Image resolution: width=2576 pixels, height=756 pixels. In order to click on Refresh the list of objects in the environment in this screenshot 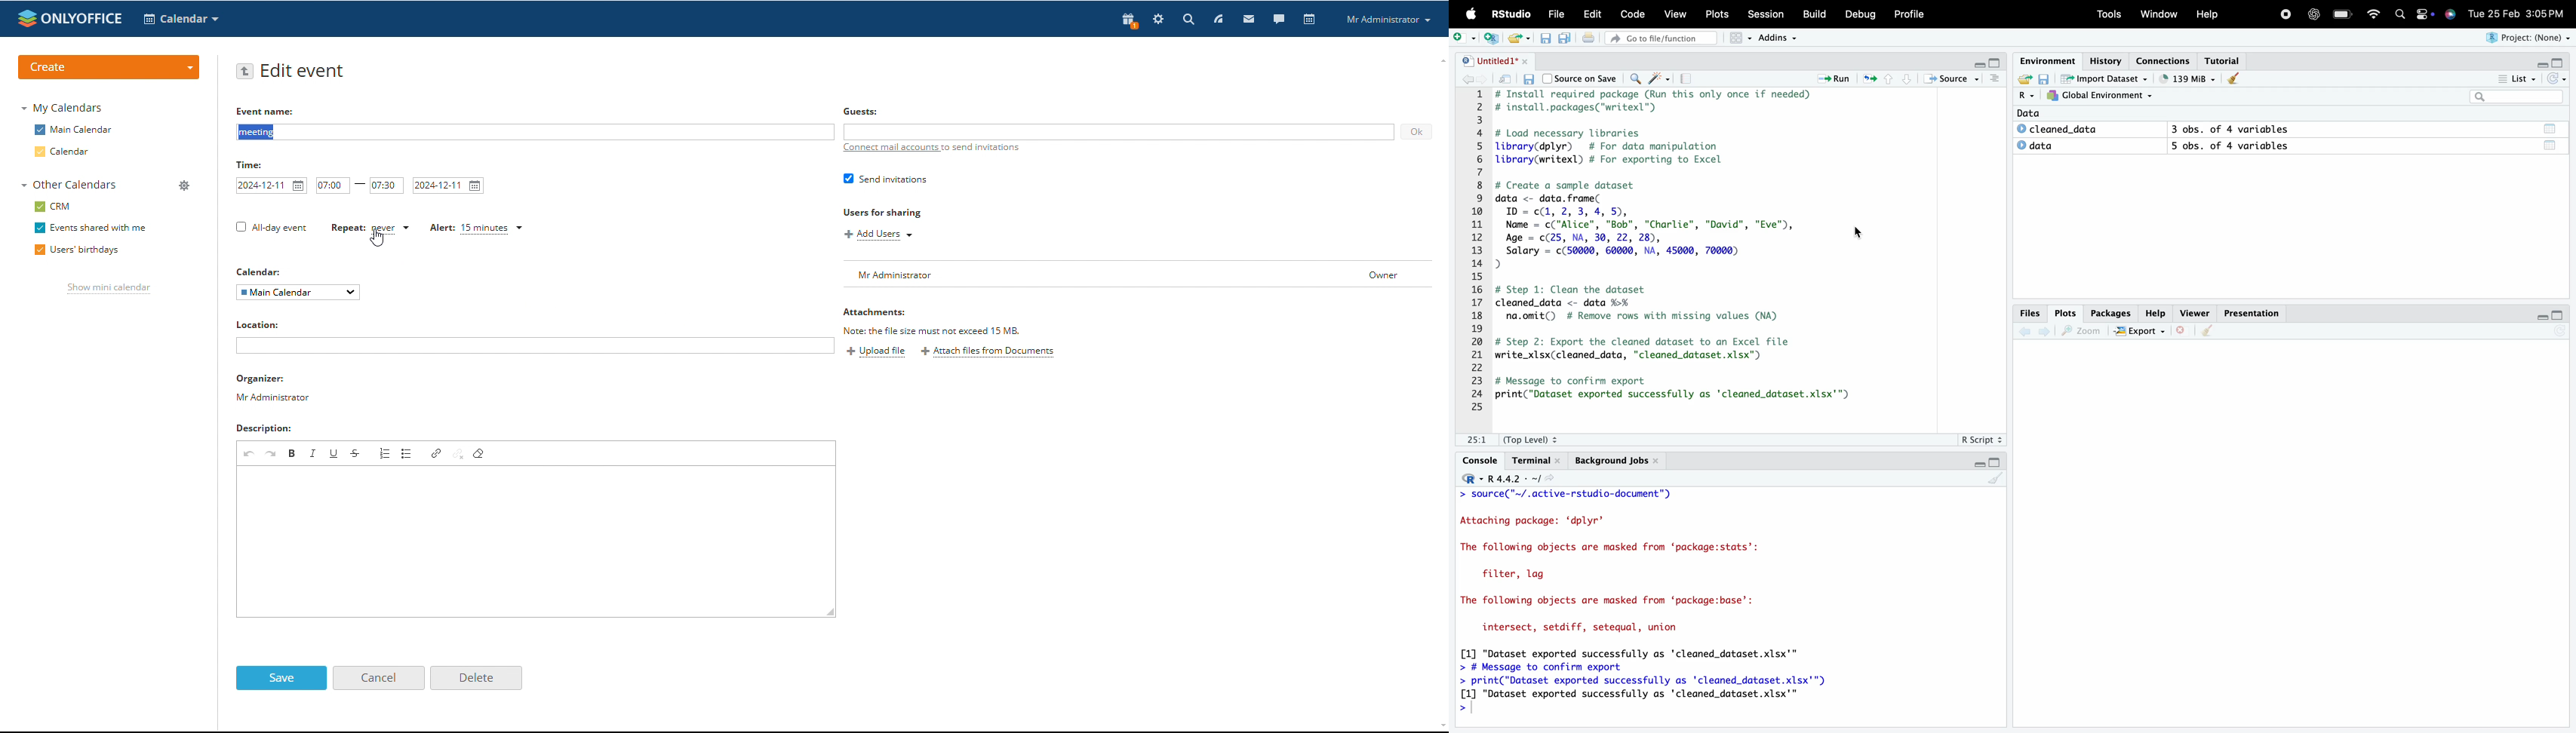, I will do `click(2557, 79)`.